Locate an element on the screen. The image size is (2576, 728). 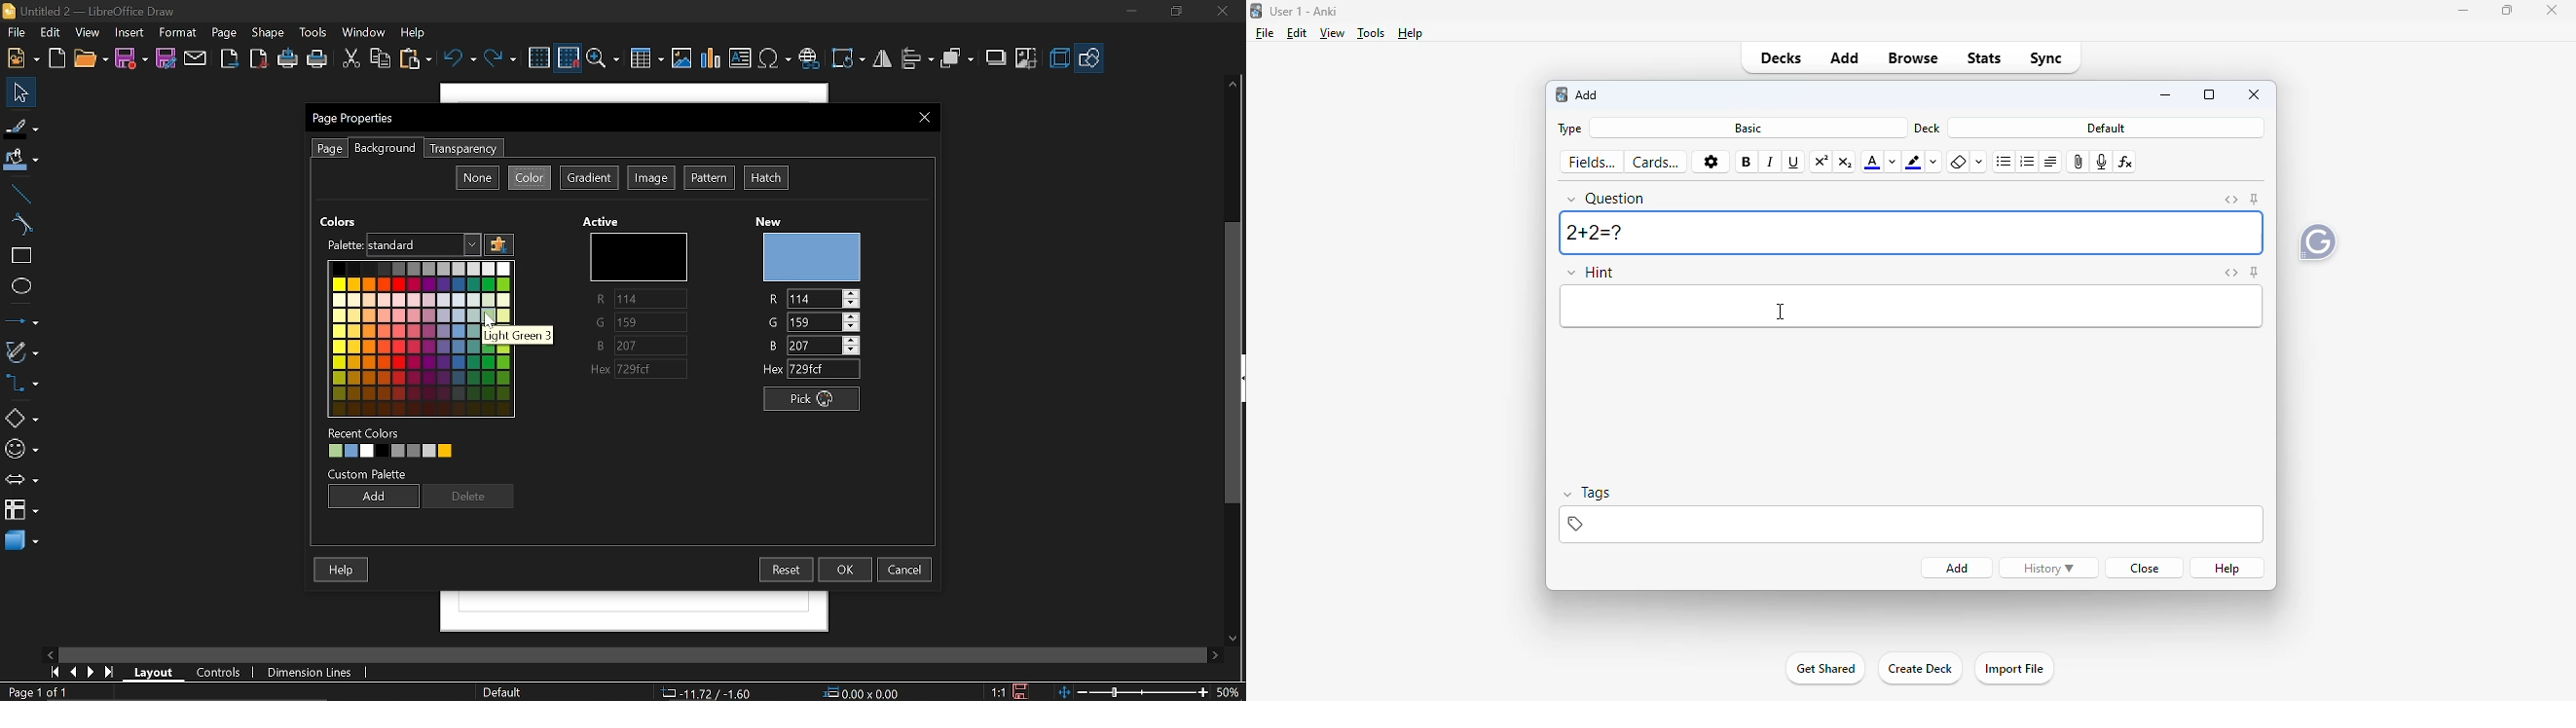
New is located at coordinates (812, 256).